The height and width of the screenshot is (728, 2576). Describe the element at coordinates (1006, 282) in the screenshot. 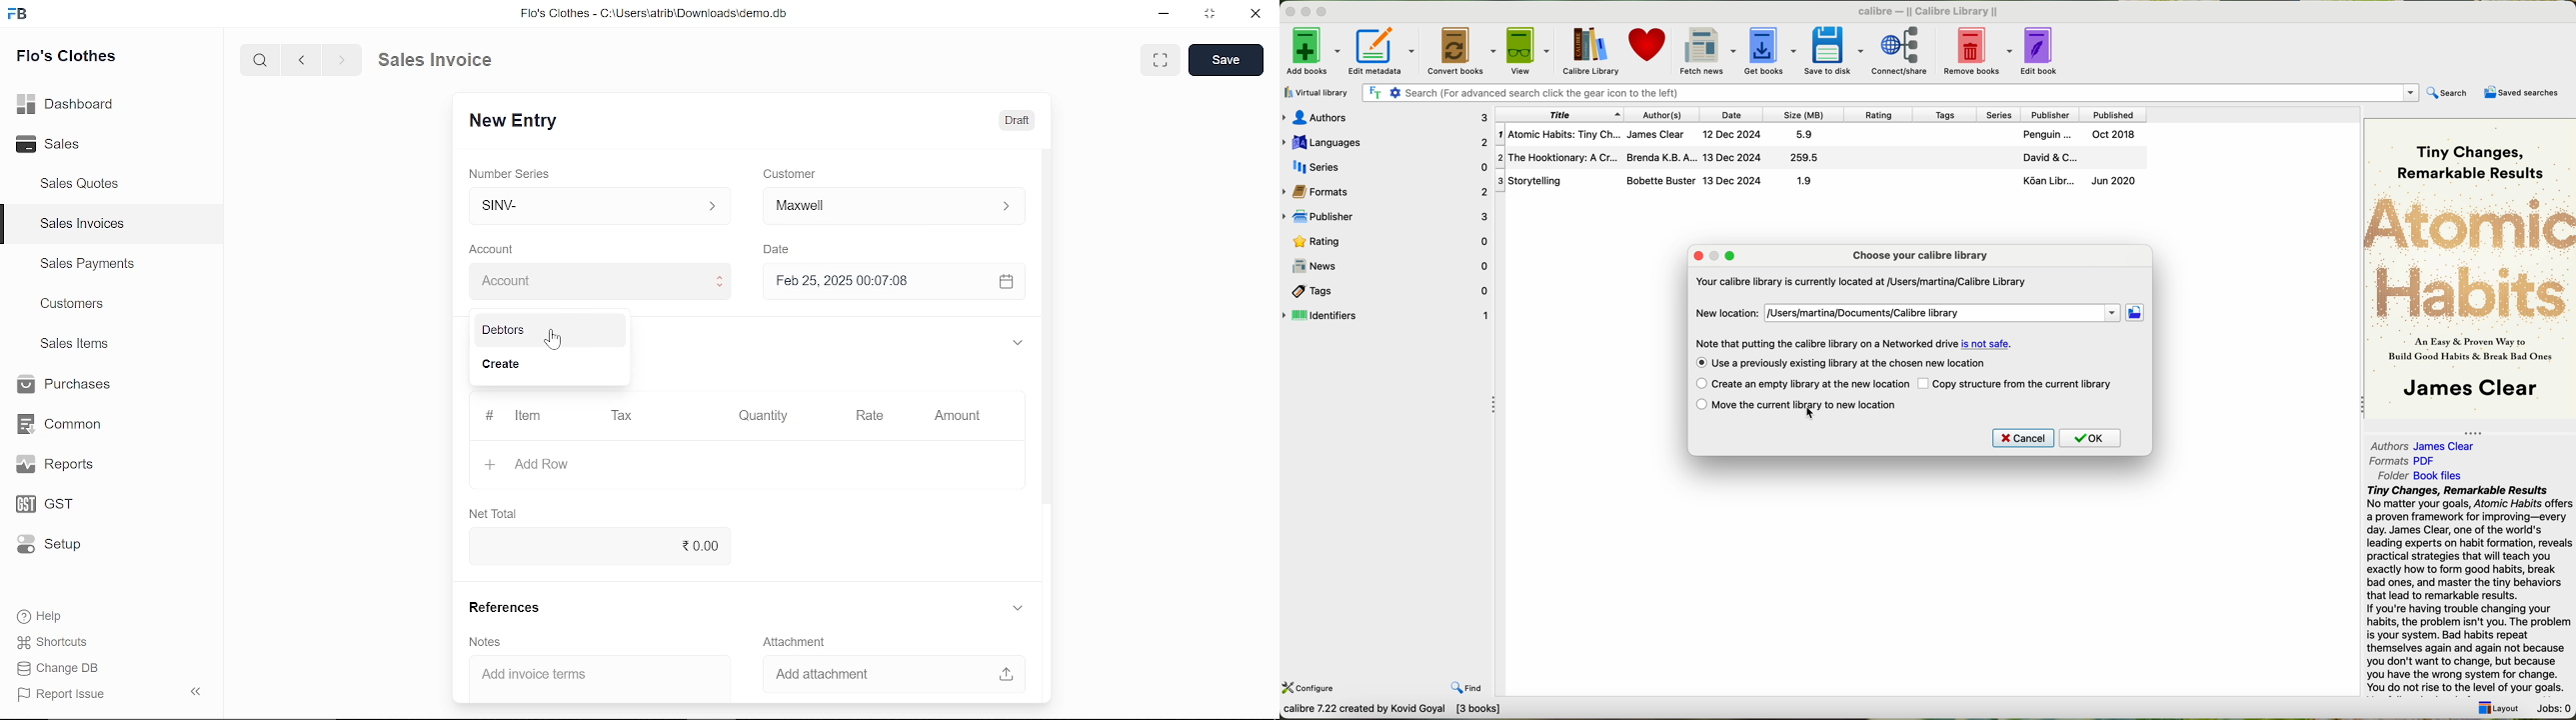

I see `open calender` at that location.